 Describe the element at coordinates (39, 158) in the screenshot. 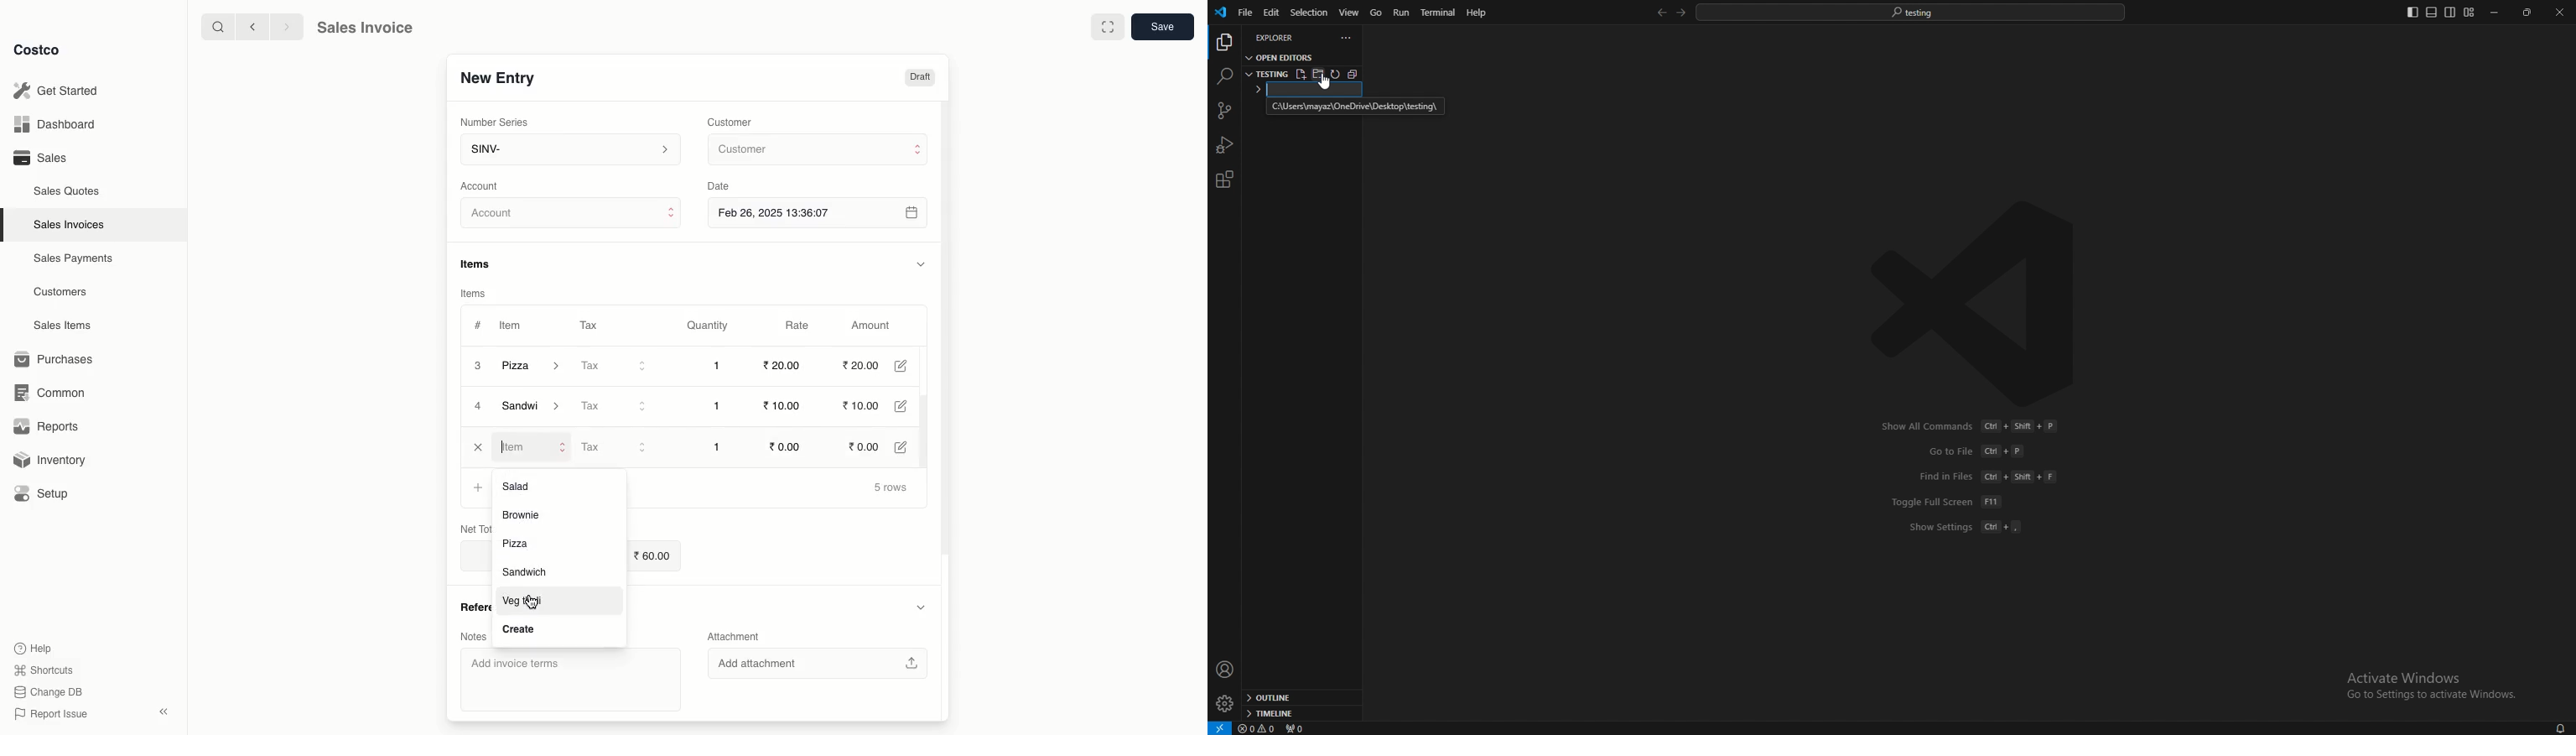

I see `Sales` at that location.